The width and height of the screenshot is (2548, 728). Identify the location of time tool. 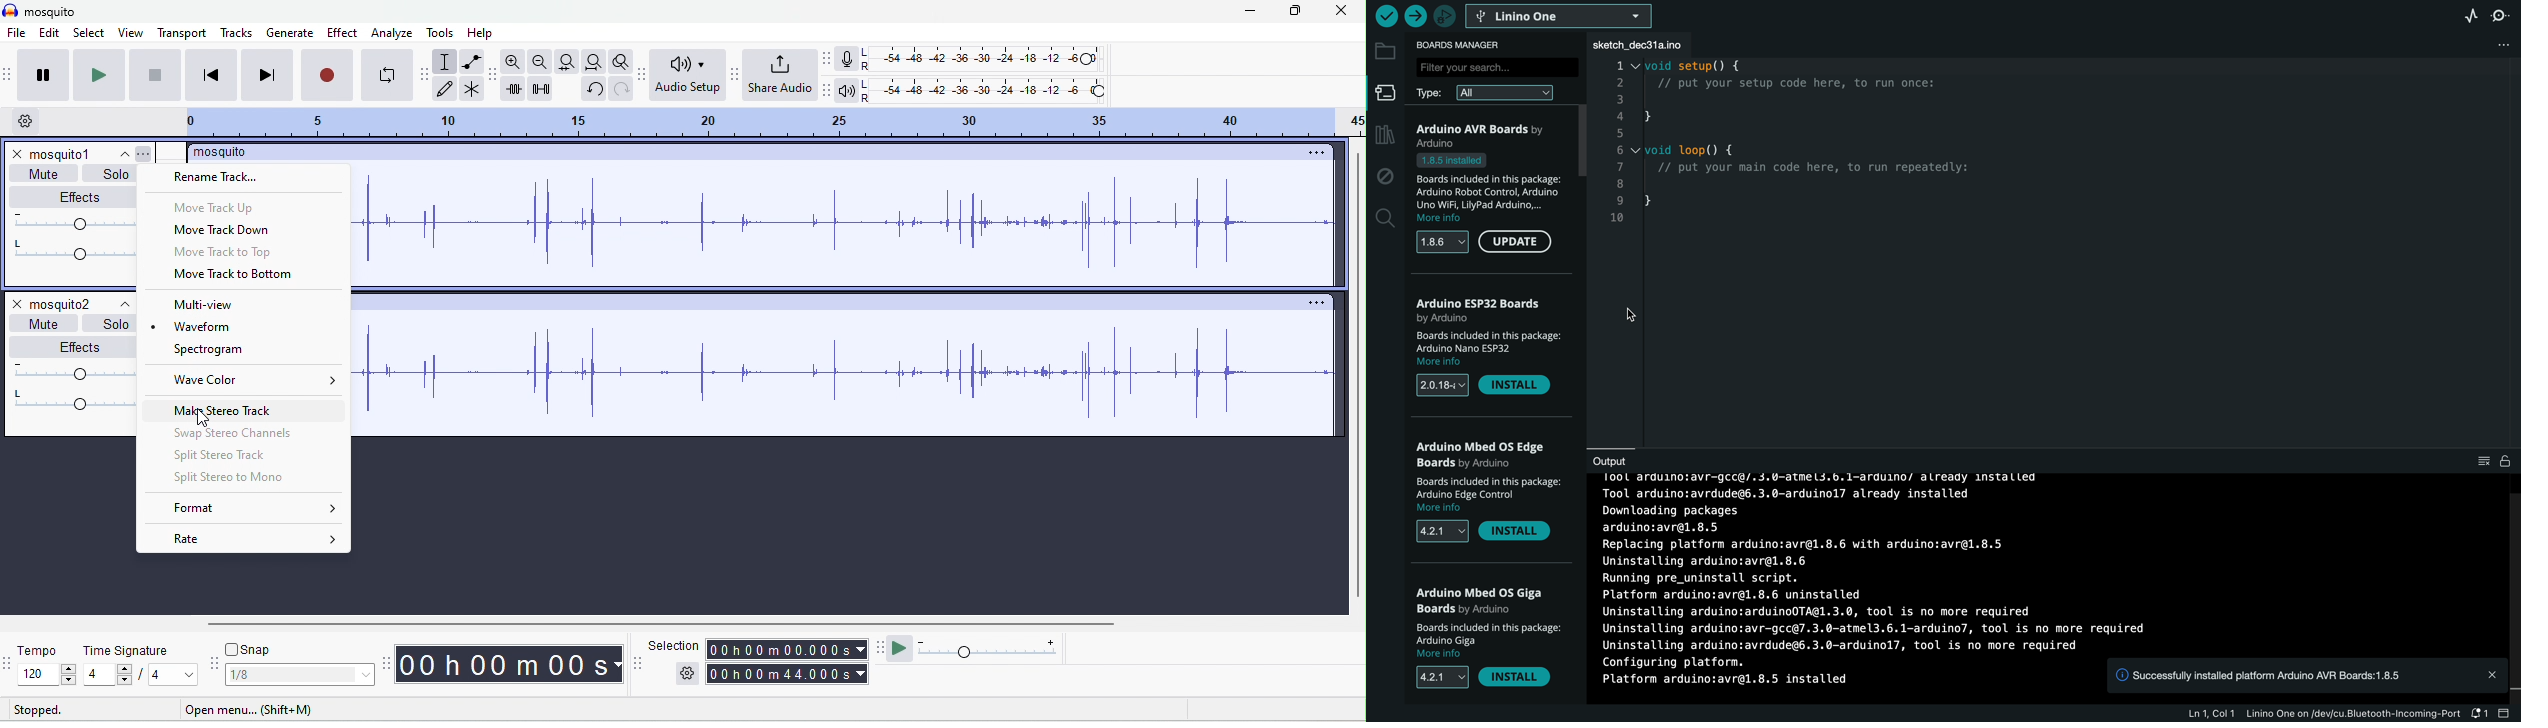
(389, 665).